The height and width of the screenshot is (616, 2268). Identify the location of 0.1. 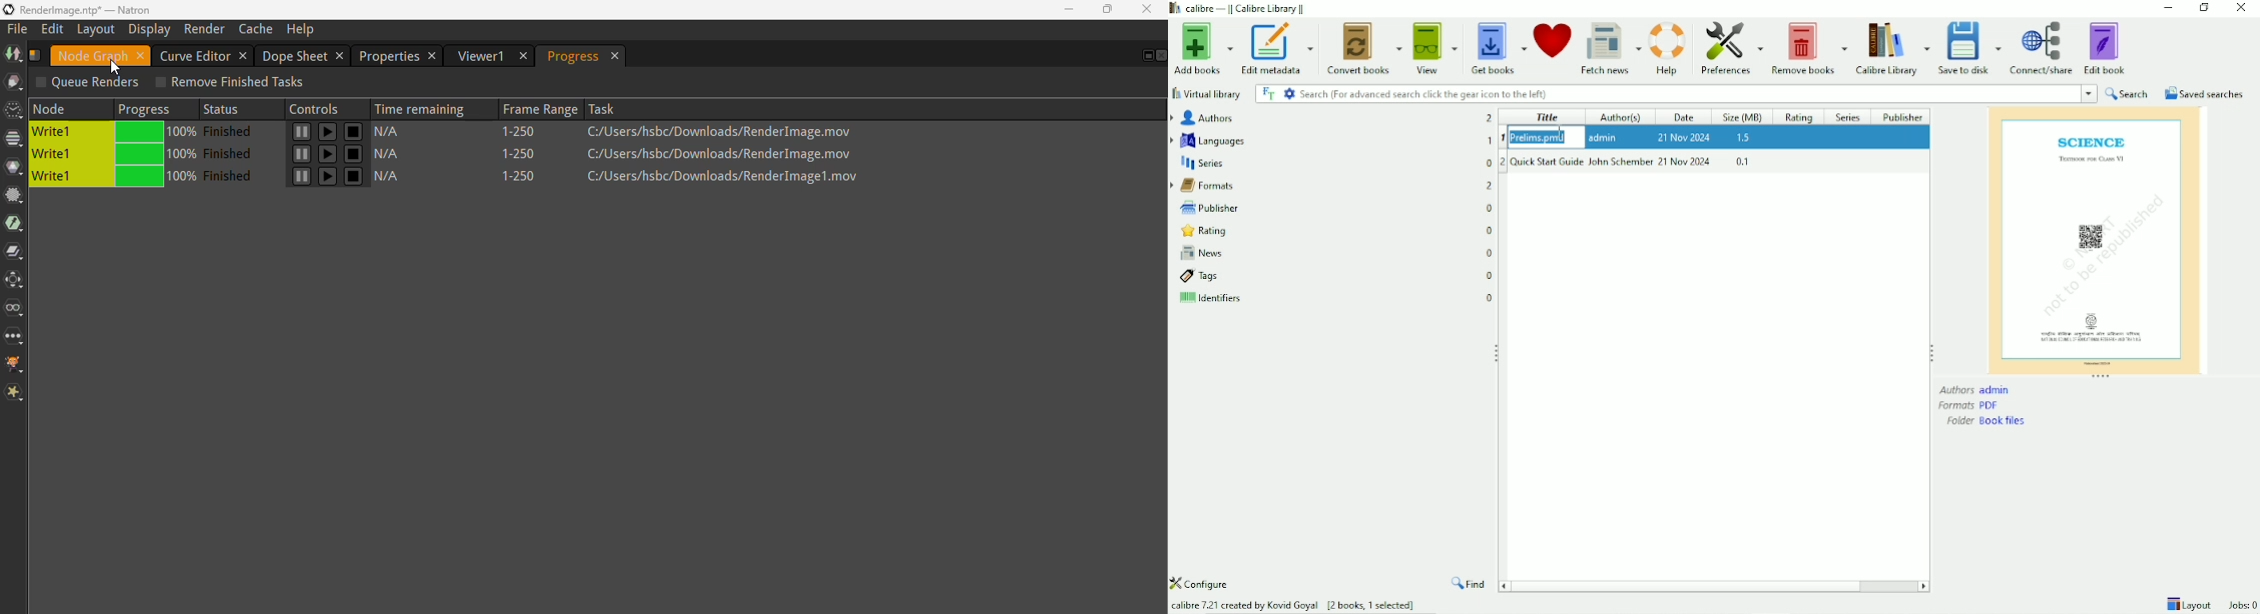
(1742, 161).